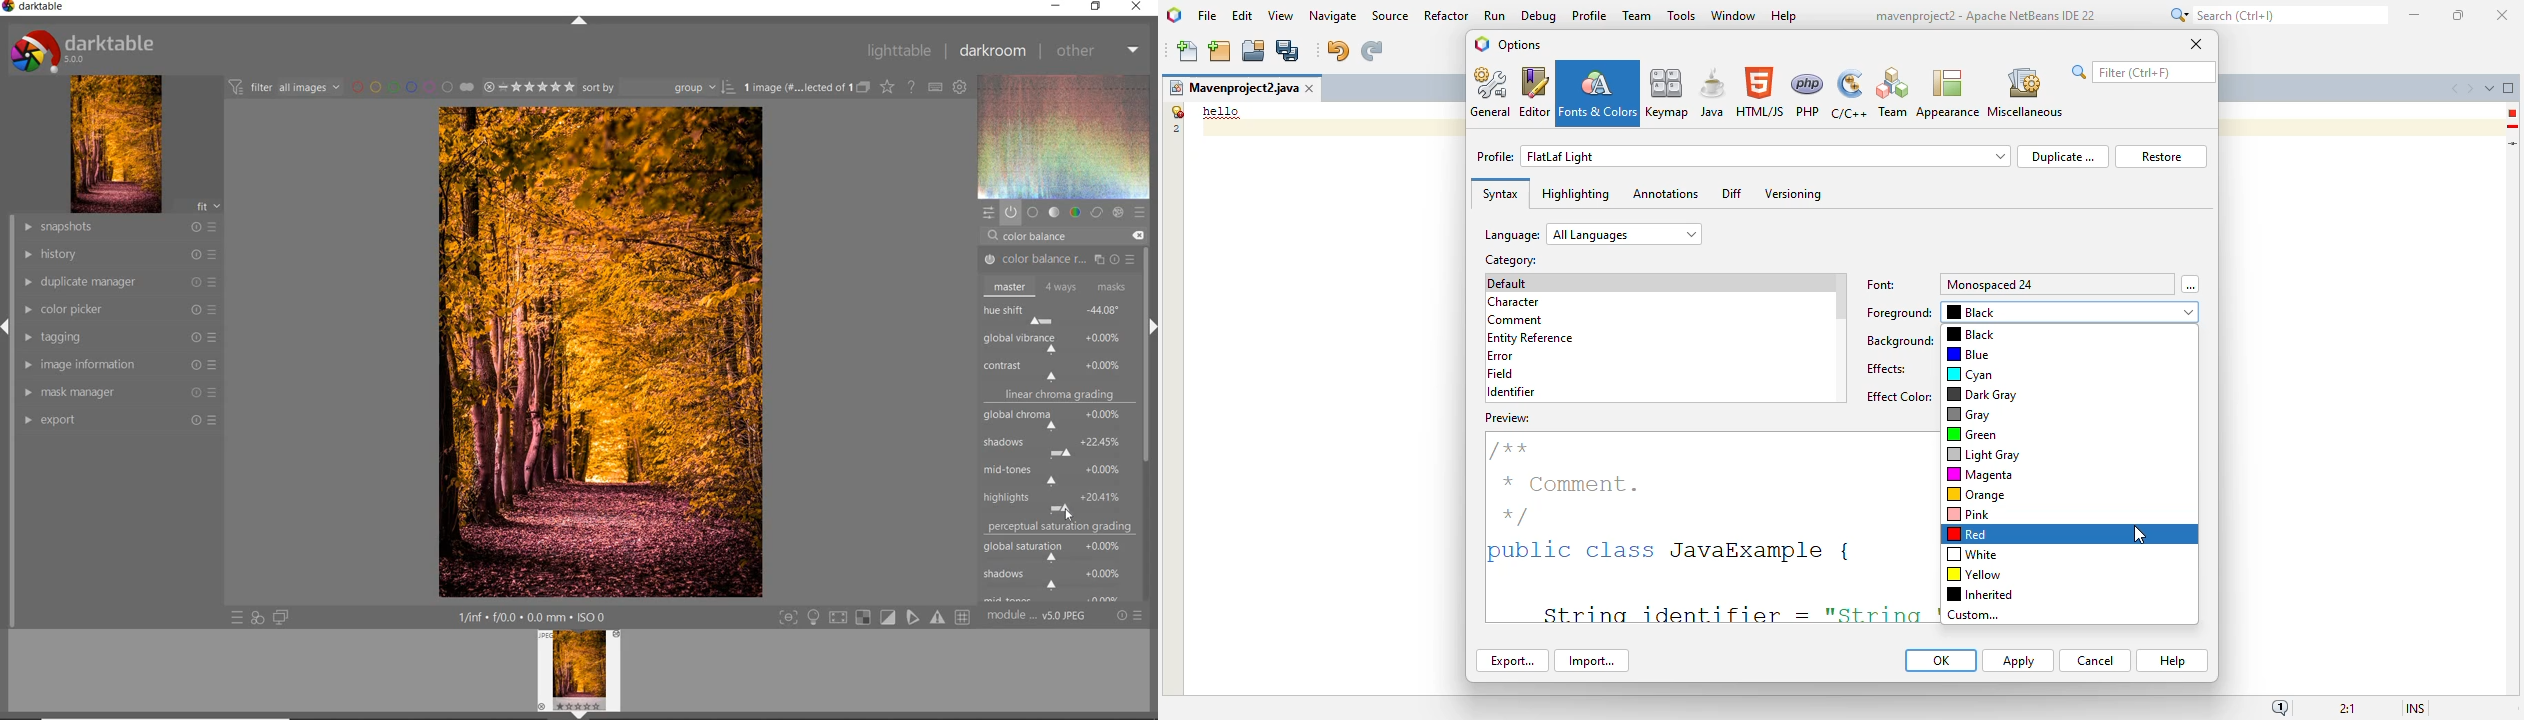  I want to click on magnification ratio, so click(2346, 707).